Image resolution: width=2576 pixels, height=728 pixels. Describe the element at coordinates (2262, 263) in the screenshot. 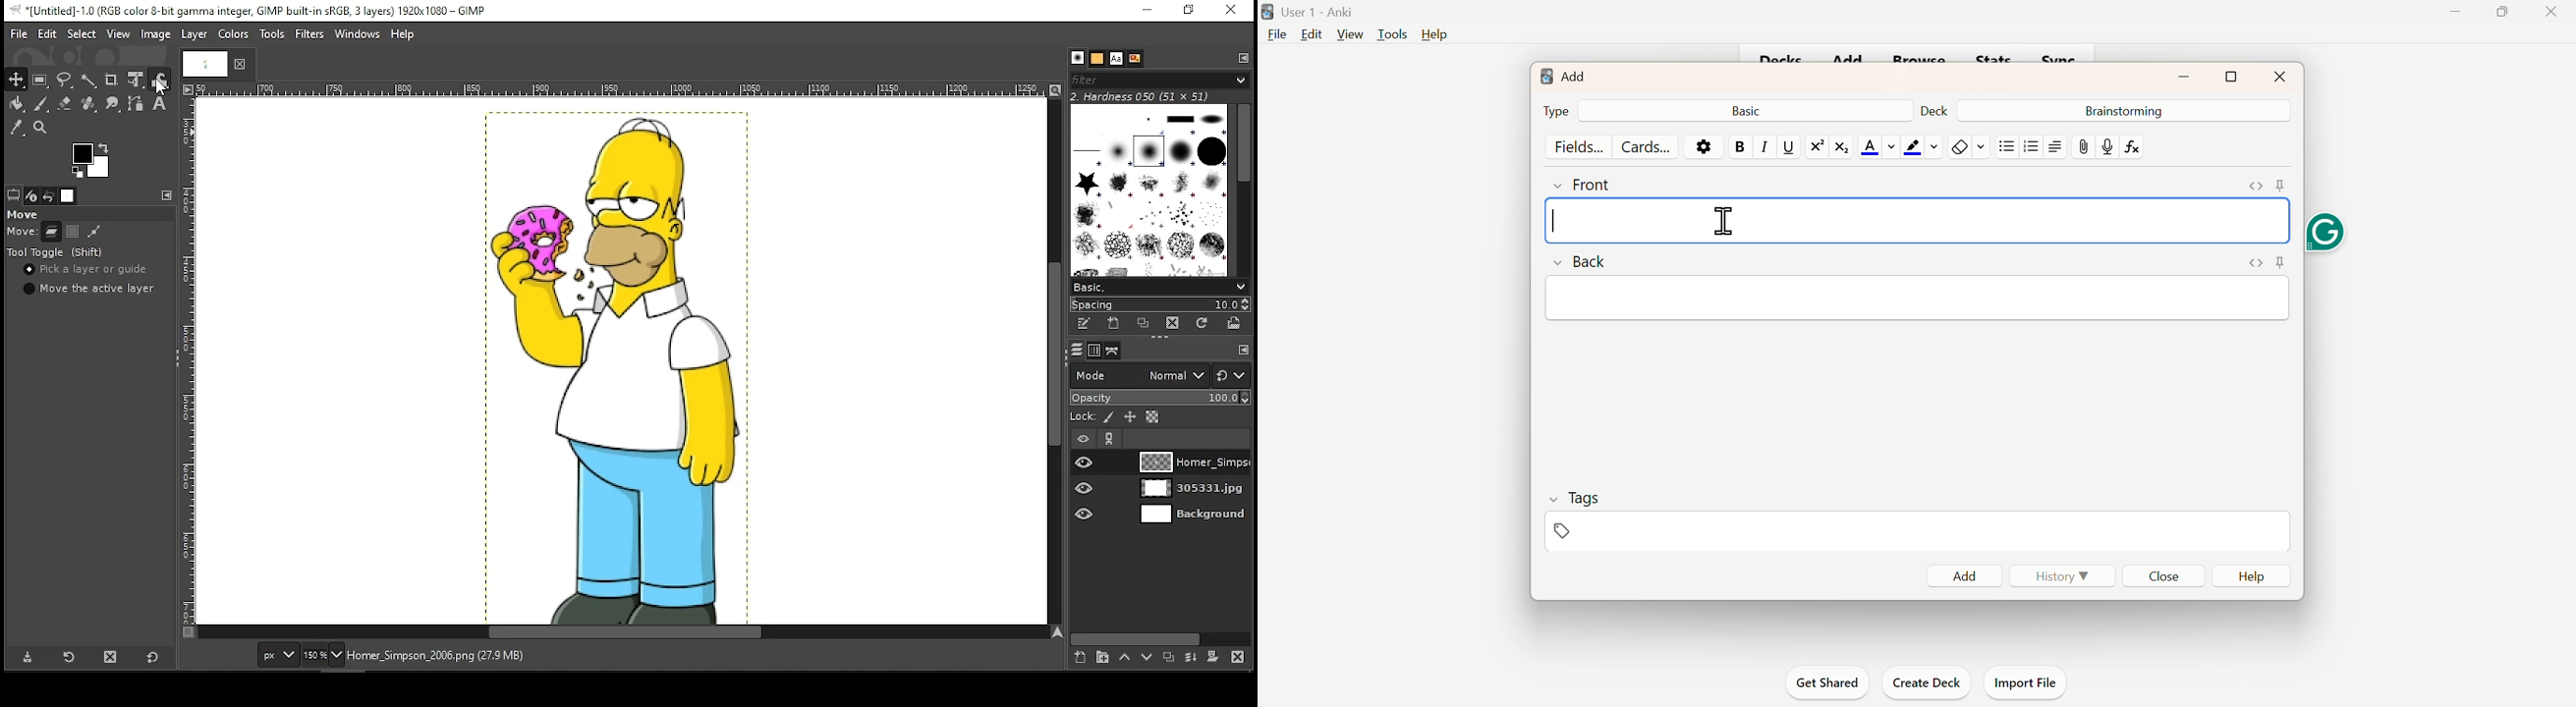

I see `Pins` at that location.